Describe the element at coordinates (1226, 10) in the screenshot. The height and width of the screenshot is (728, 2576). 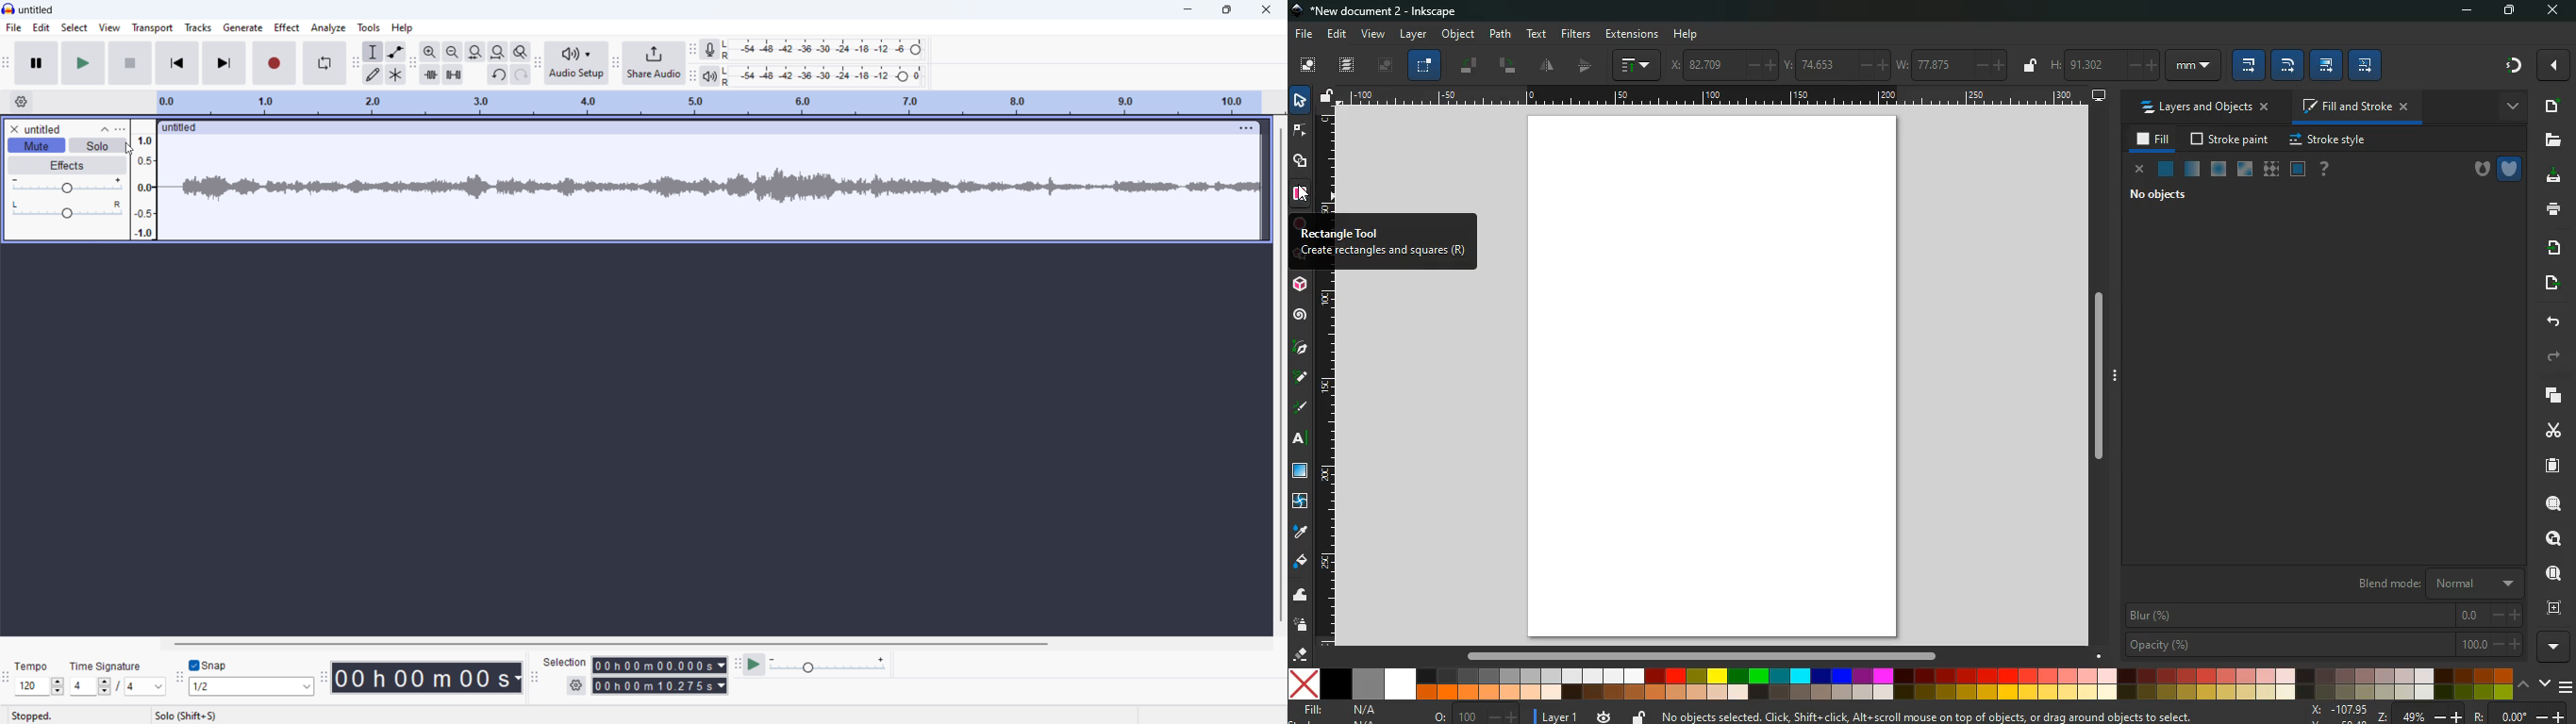
I see `maximize` at that location.